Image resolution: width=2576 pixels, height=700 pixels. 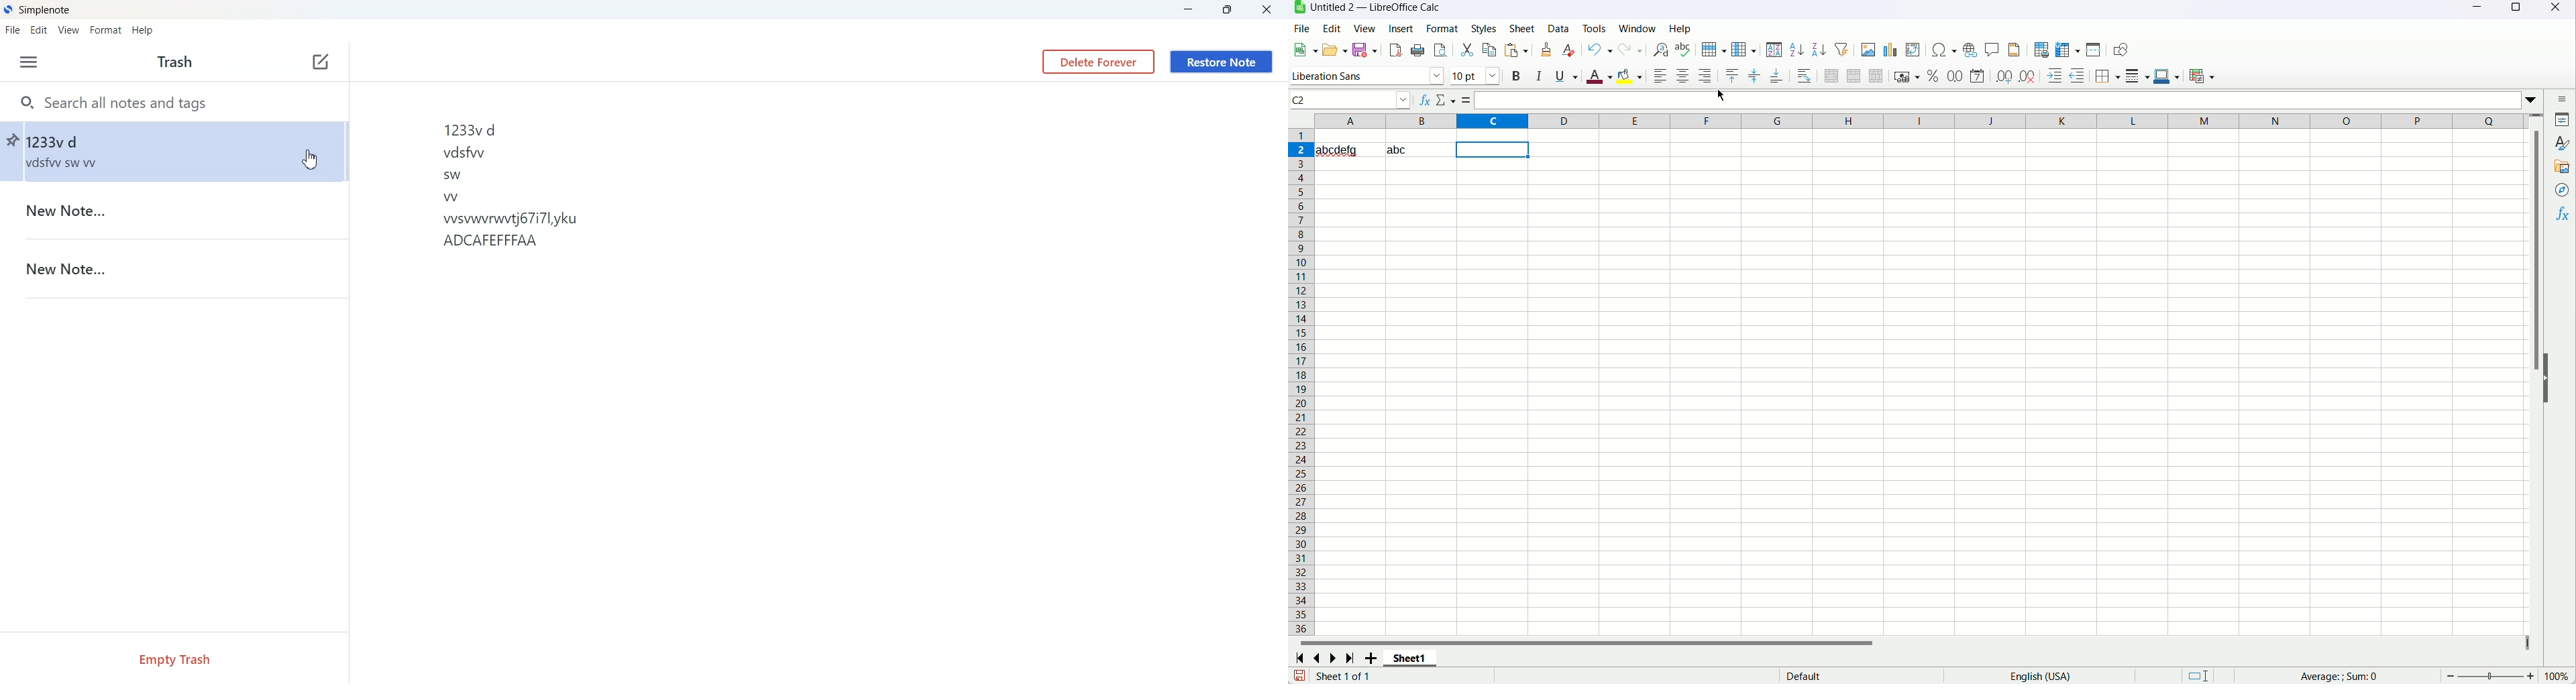 What do you see at coordinates (2040, 676) in the screenshot?
I see `language` at bounding box center [2040, 676].